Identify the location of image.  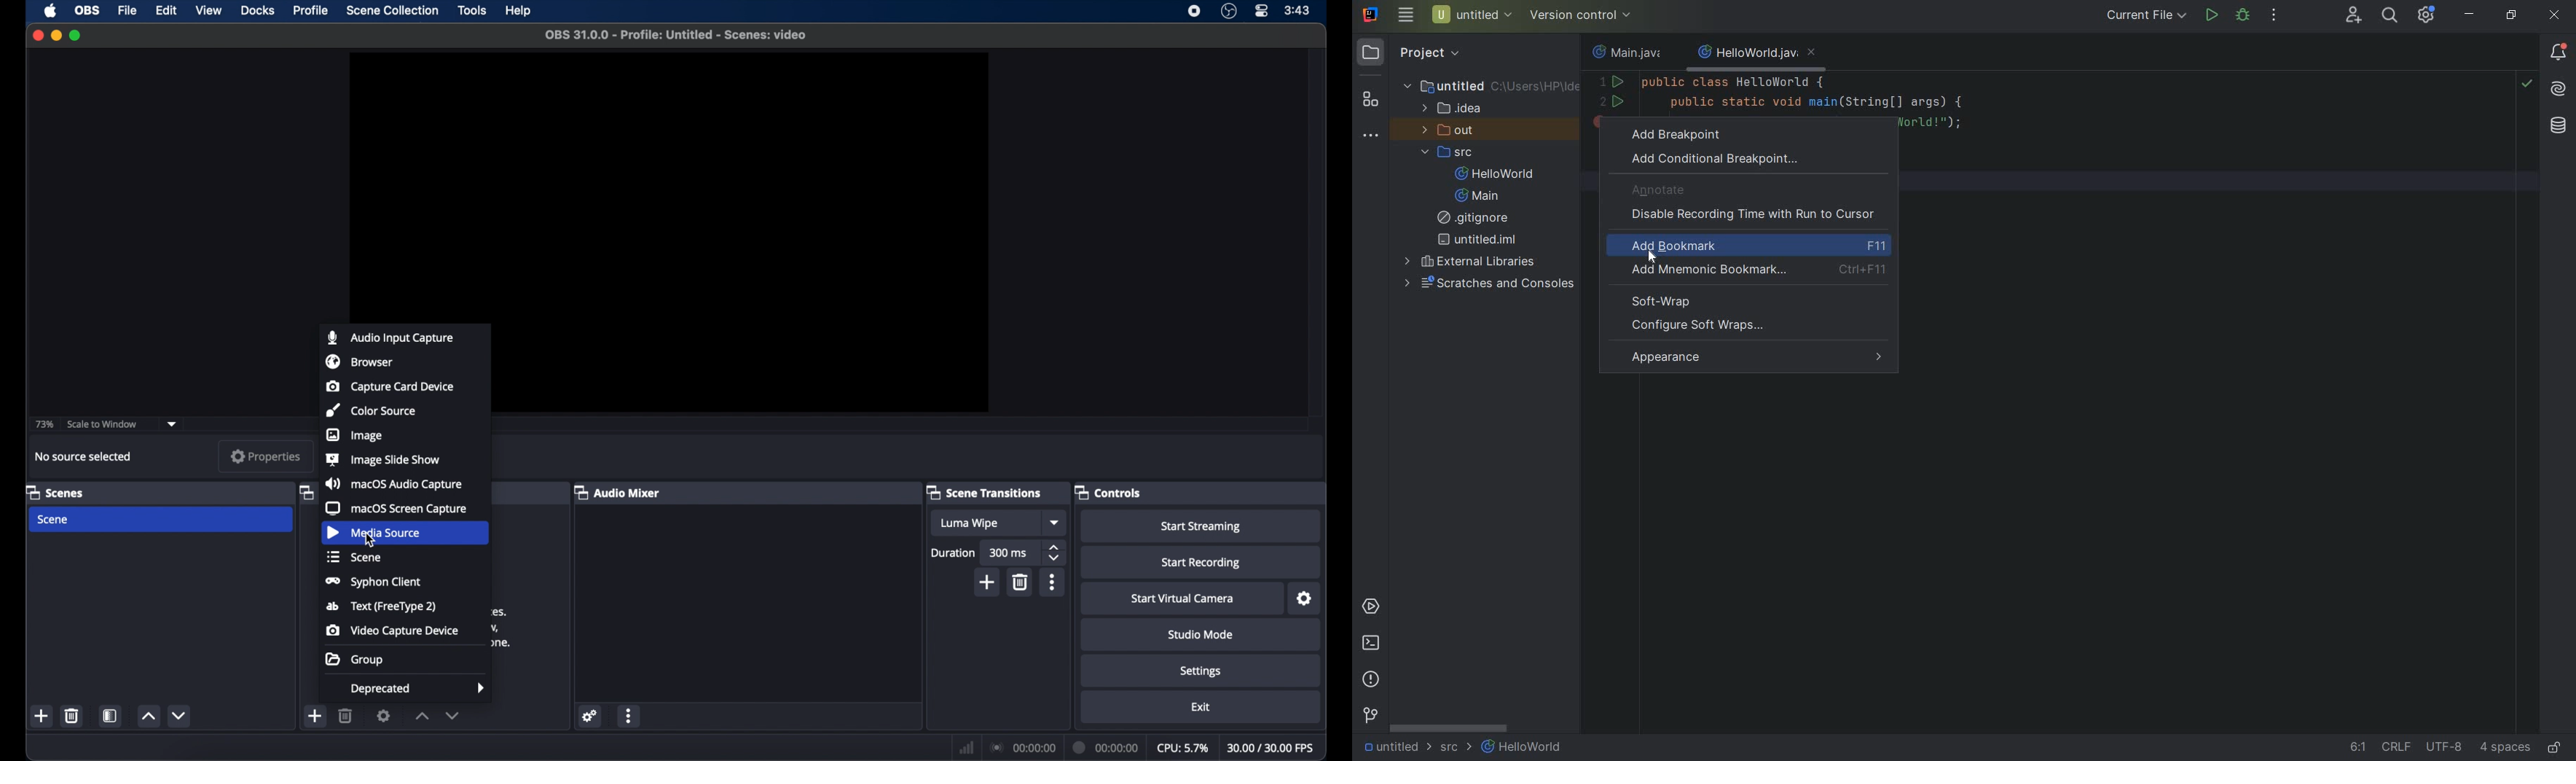
(356, 435).